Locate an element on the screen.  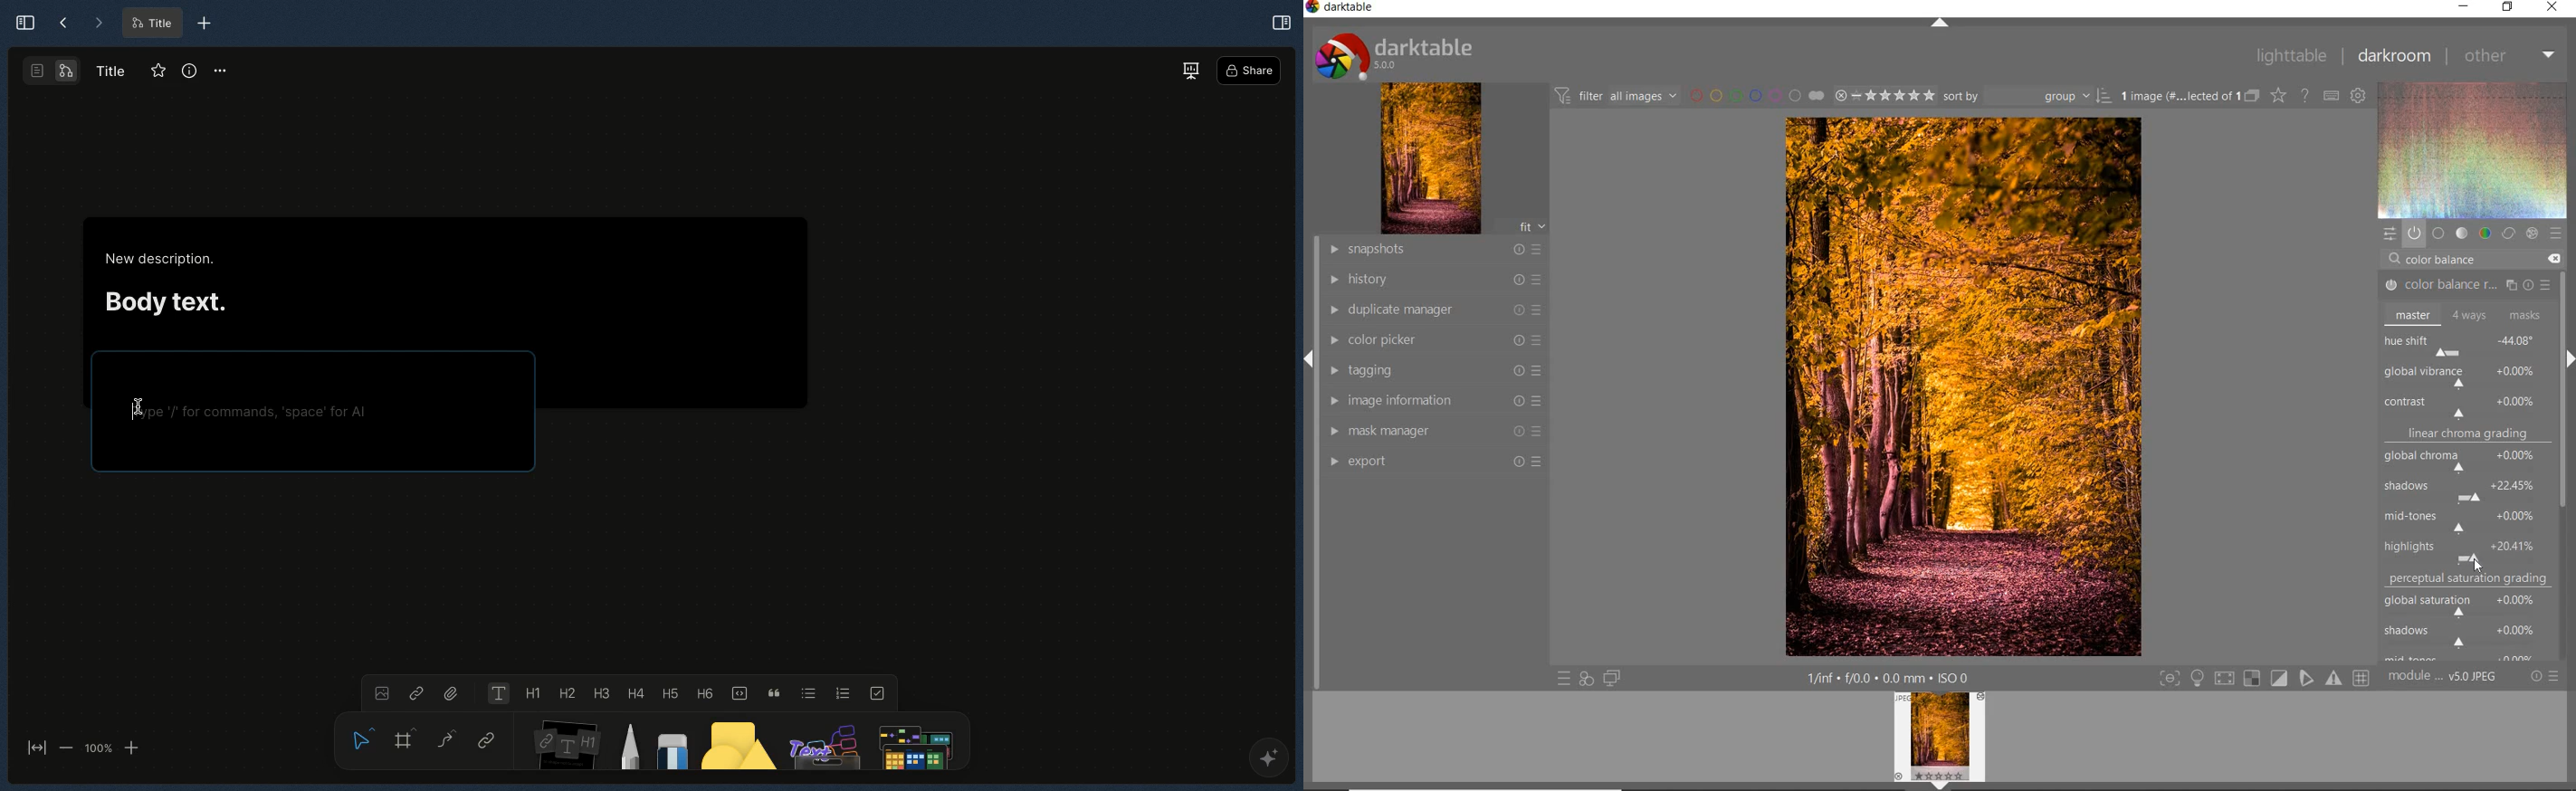
system logo or name is located at coordinates (1400, 55).